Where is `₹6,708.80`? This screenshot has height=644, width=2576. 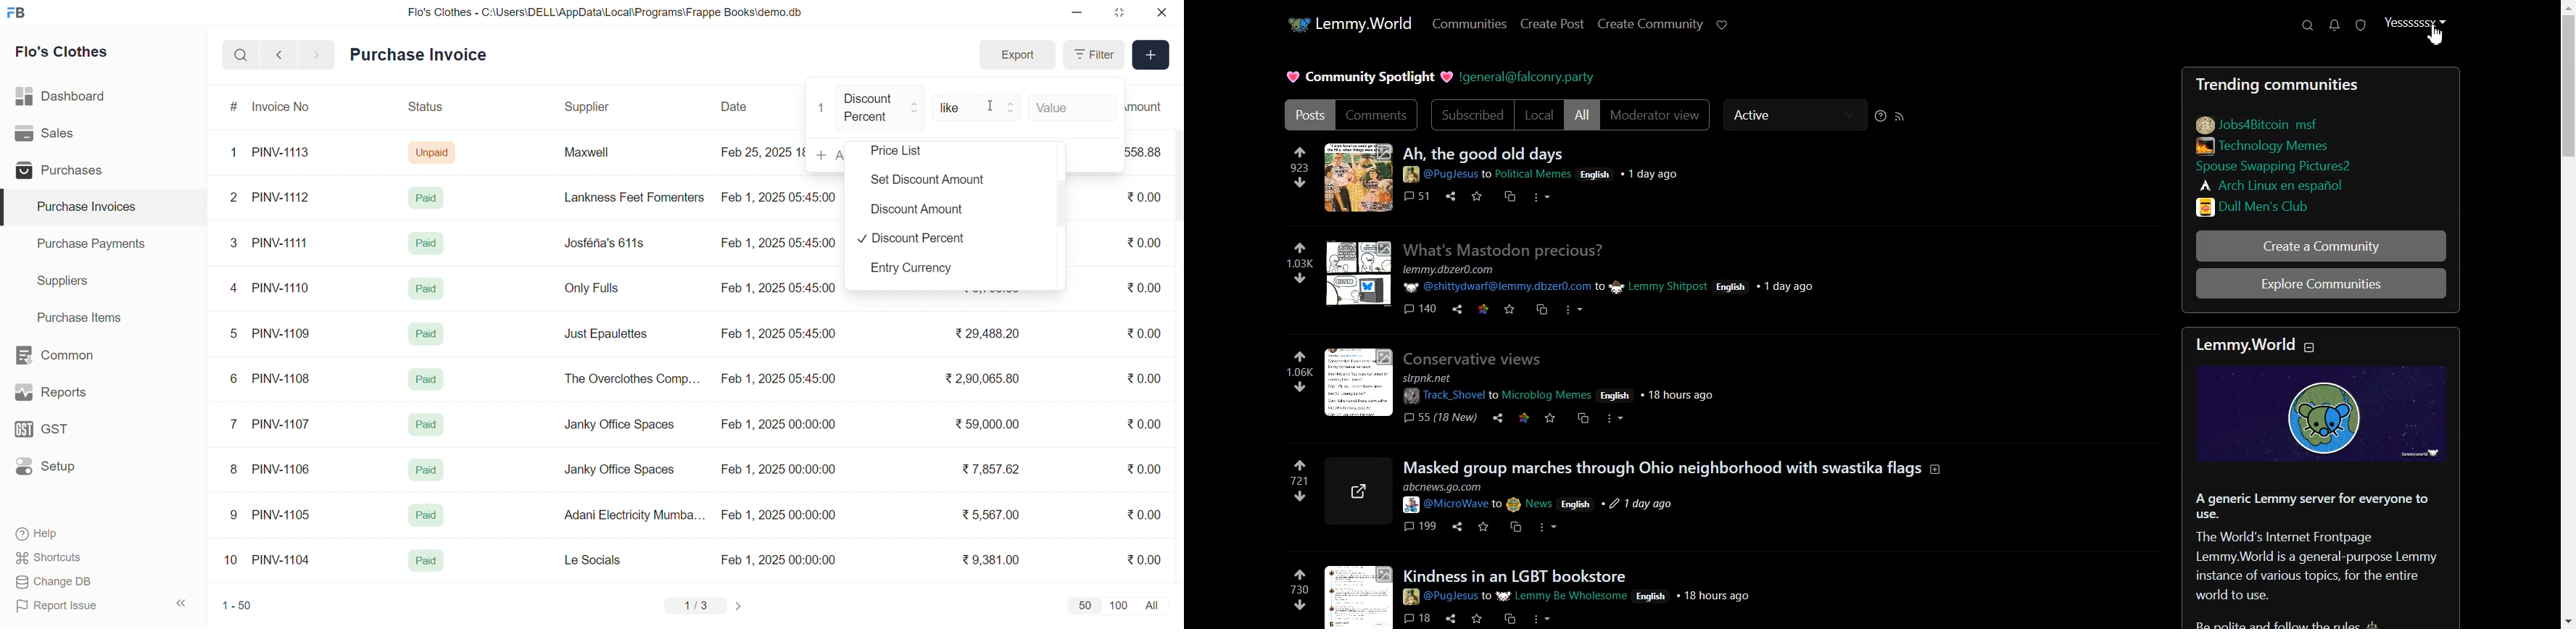 ₹6,708.80 is located at coordinates (991, 291).